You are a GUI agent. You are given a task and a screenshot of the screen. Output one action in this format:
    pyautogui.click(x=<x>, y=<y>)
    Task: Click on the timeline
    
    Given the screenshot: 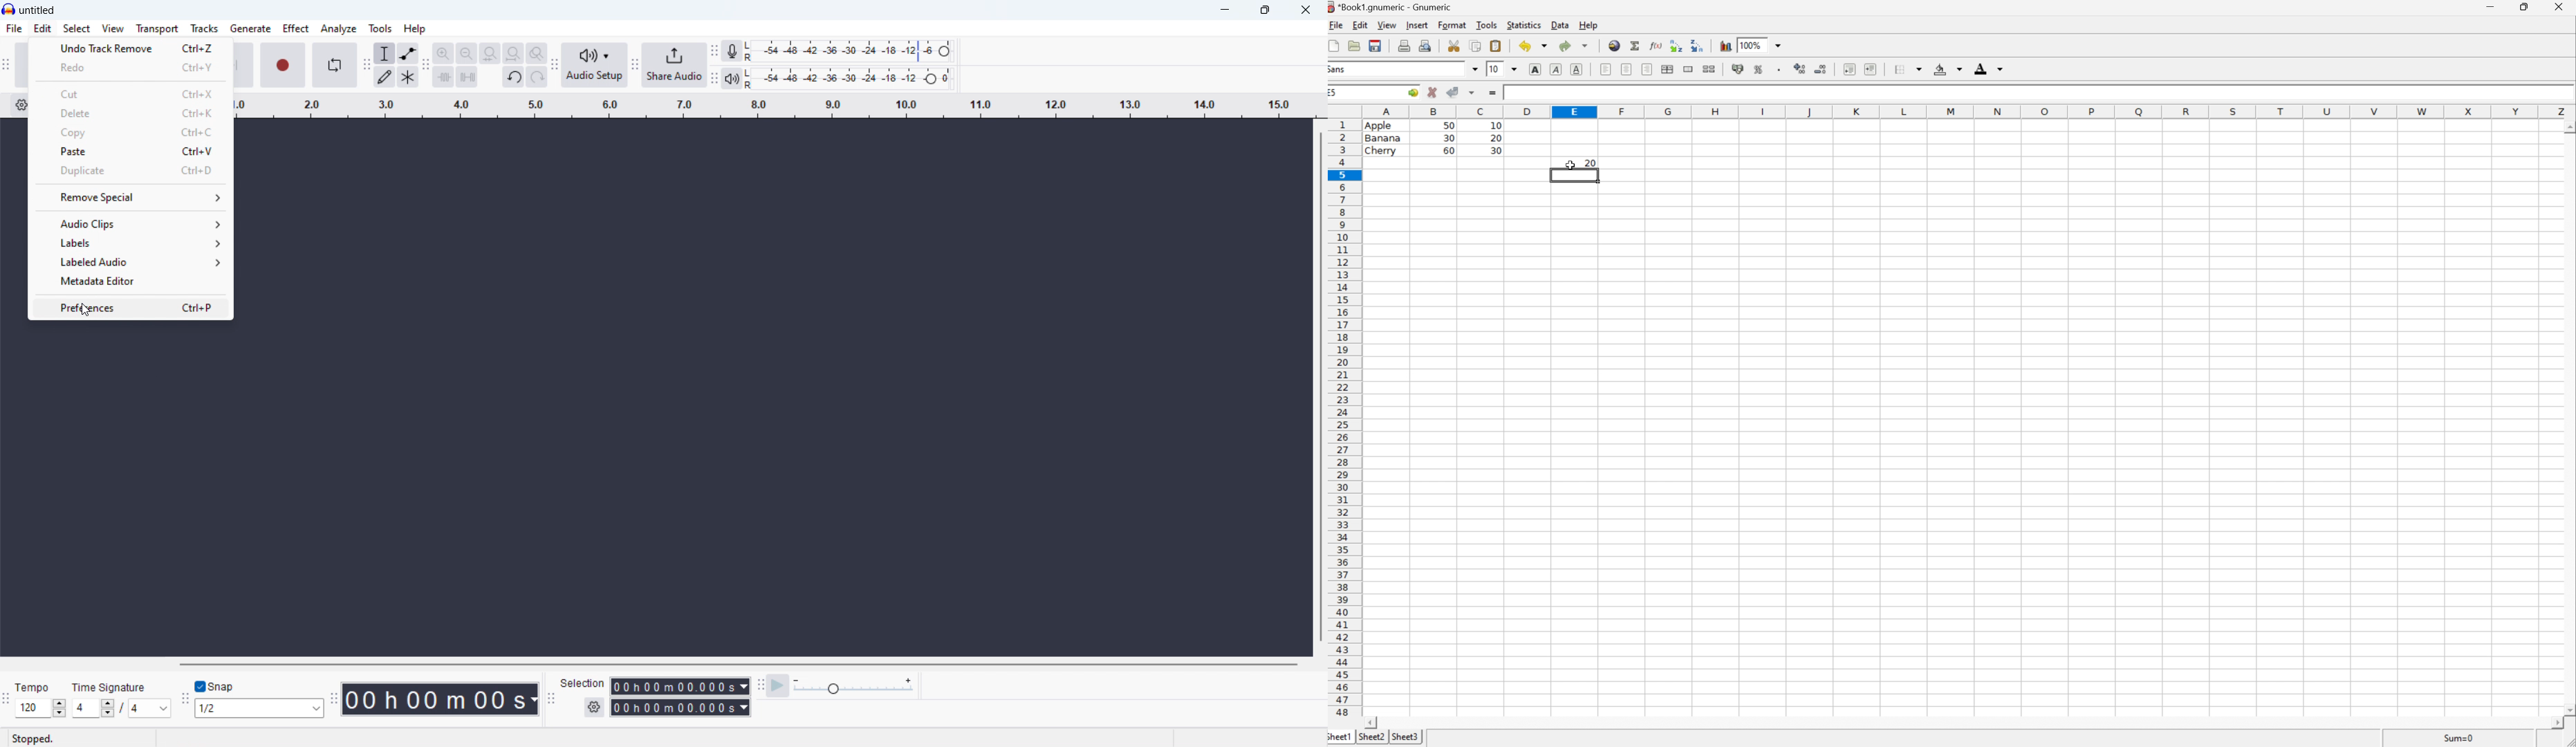 What is the action you would take?
    pyautogui.click(x=774, y=105)
    